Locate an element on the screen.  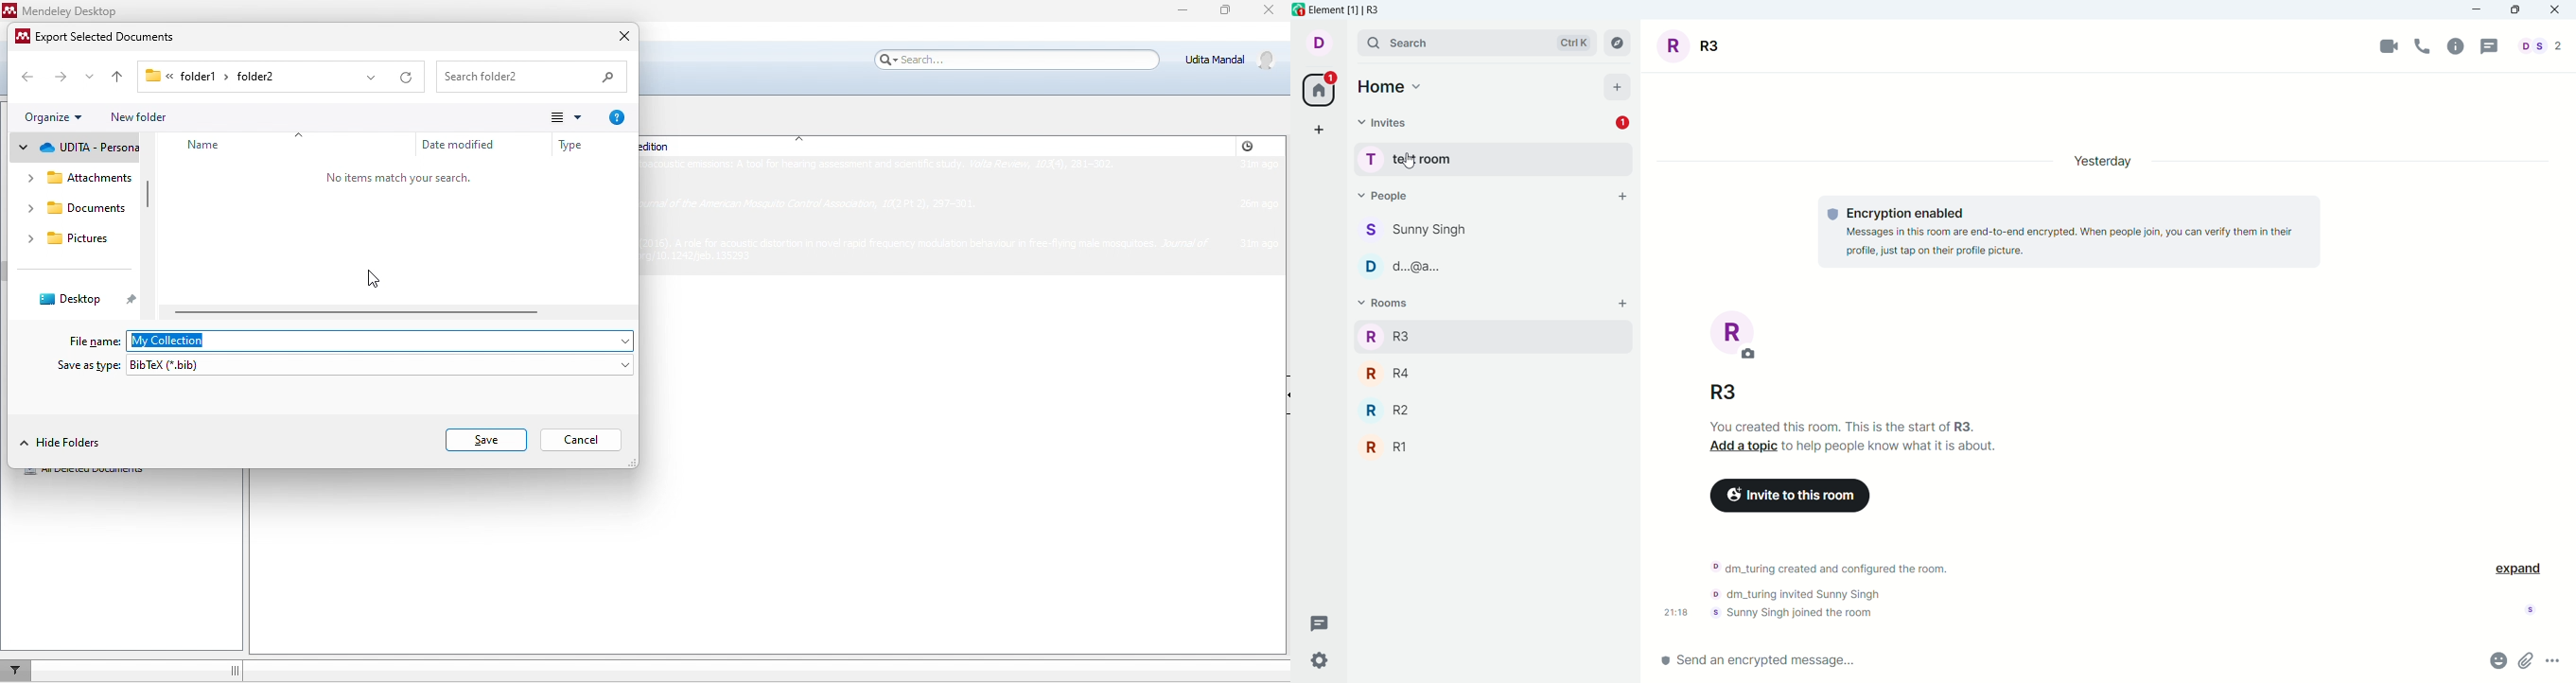
files and folders is located at coordinates (75, 207).